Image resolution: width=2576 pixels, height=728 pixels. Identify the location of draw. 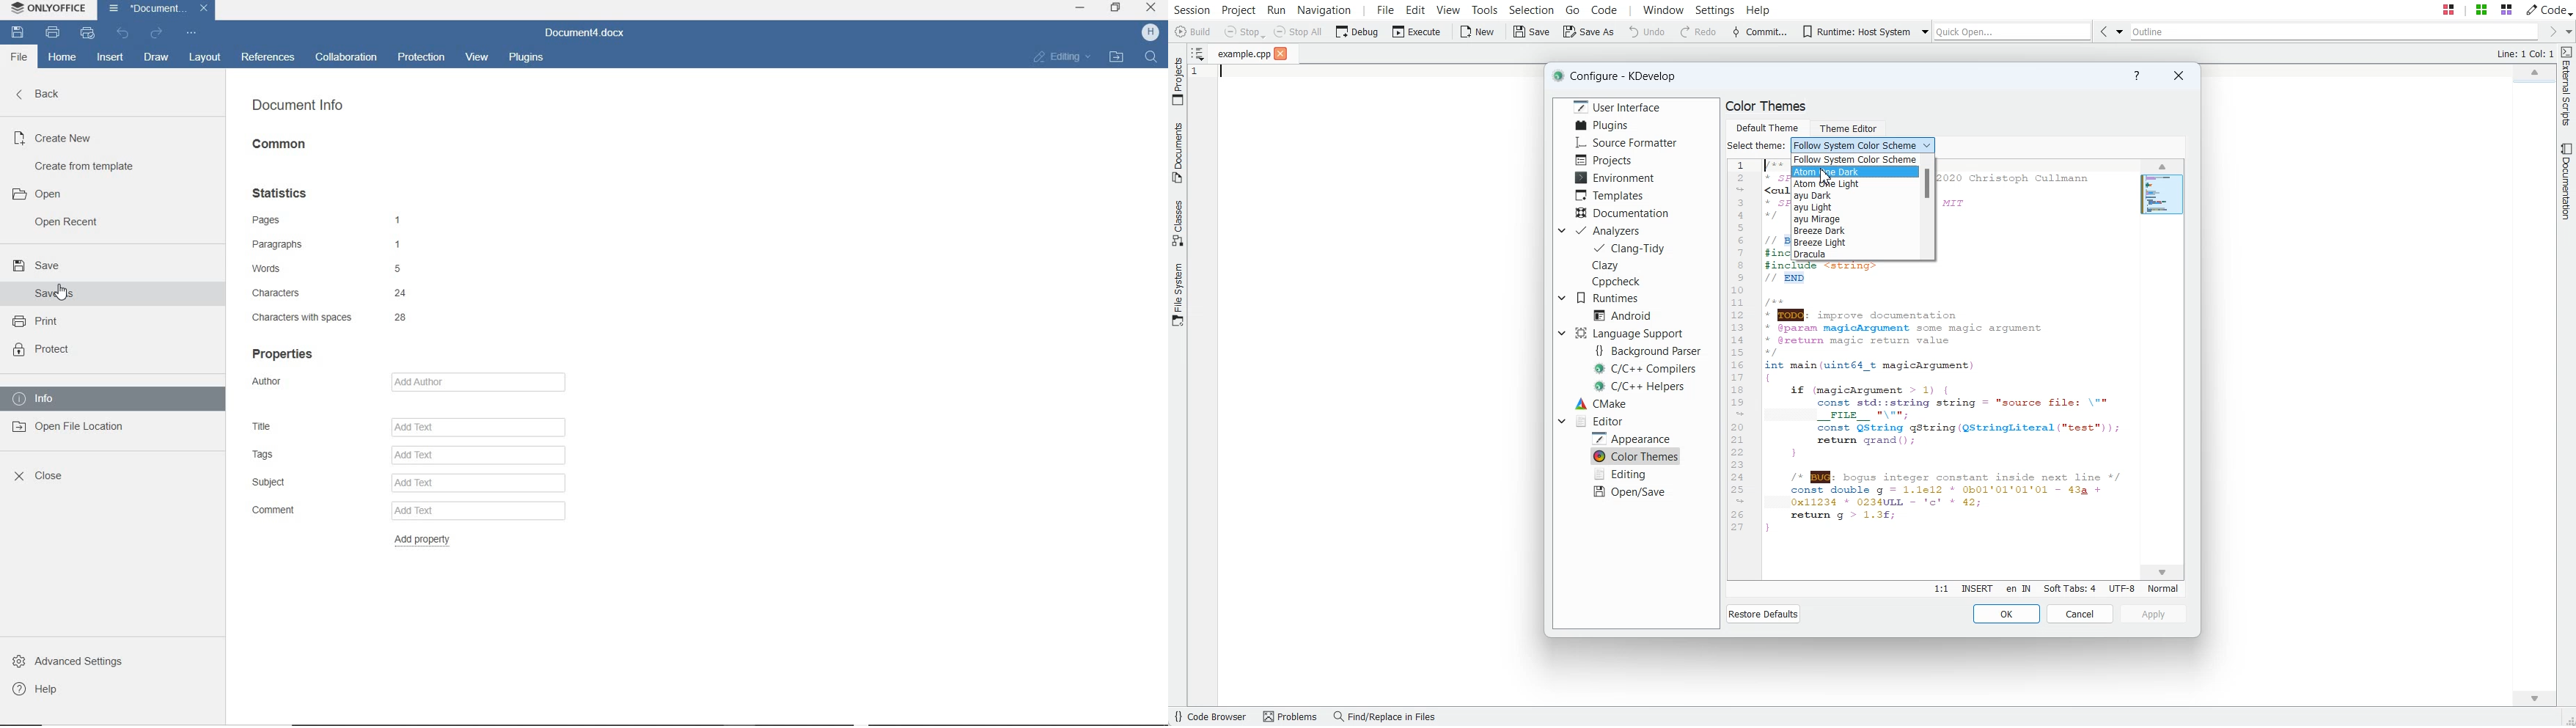
(156, 57).